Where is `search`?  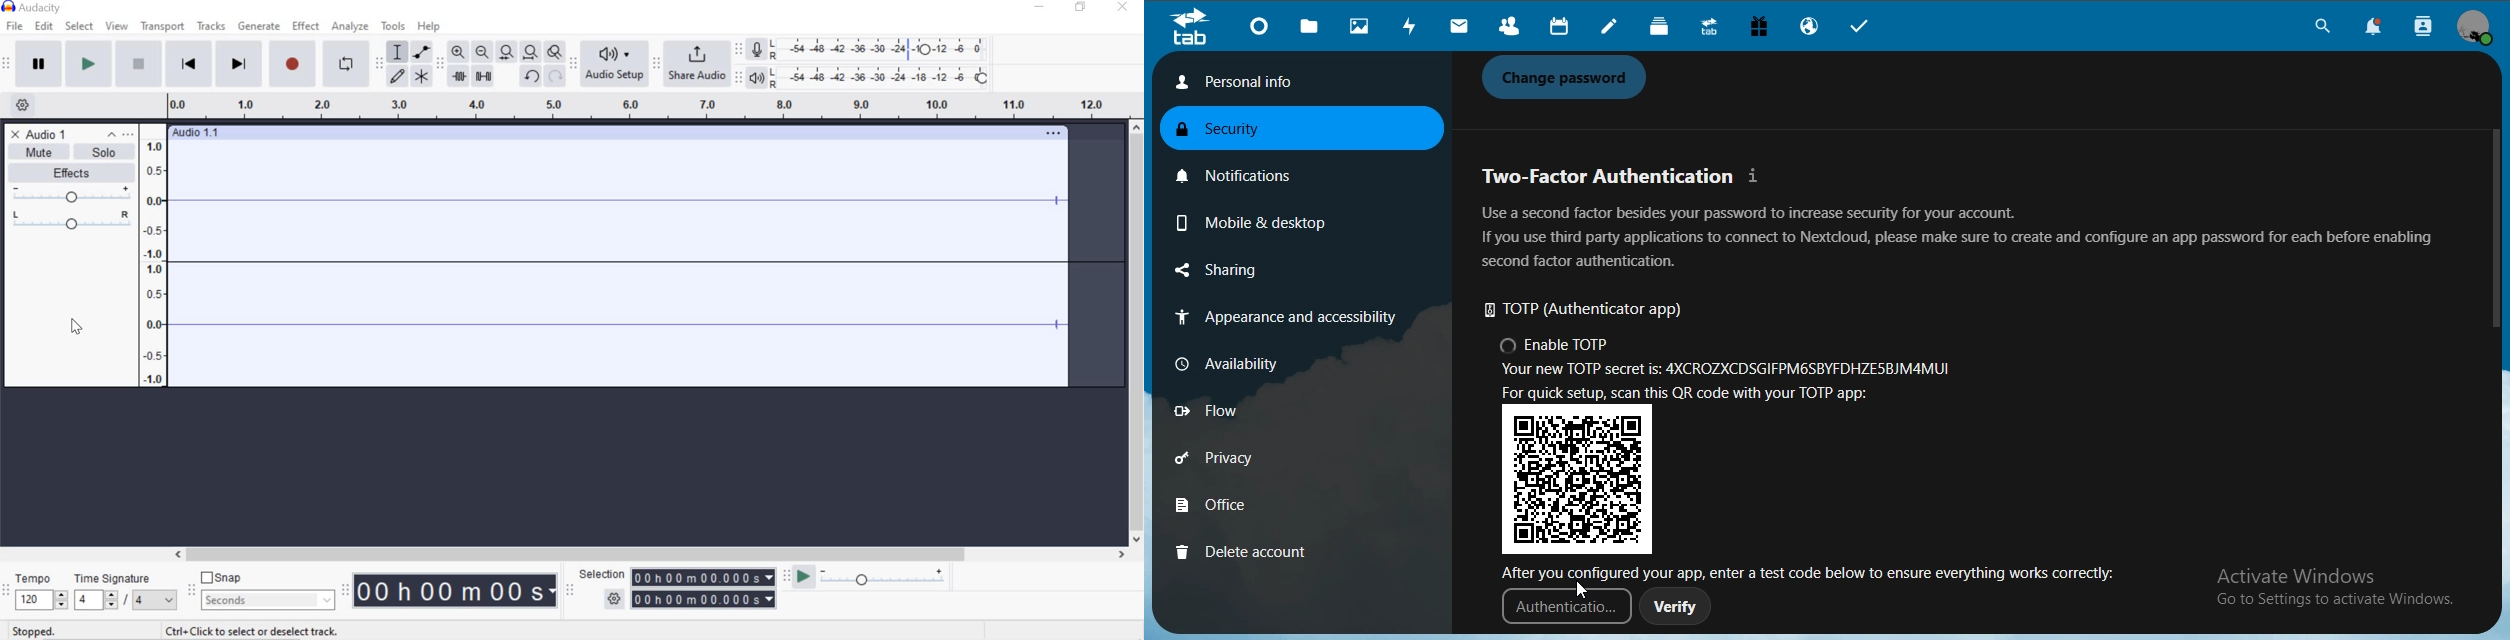 search is located at coordinates (2319, 29).